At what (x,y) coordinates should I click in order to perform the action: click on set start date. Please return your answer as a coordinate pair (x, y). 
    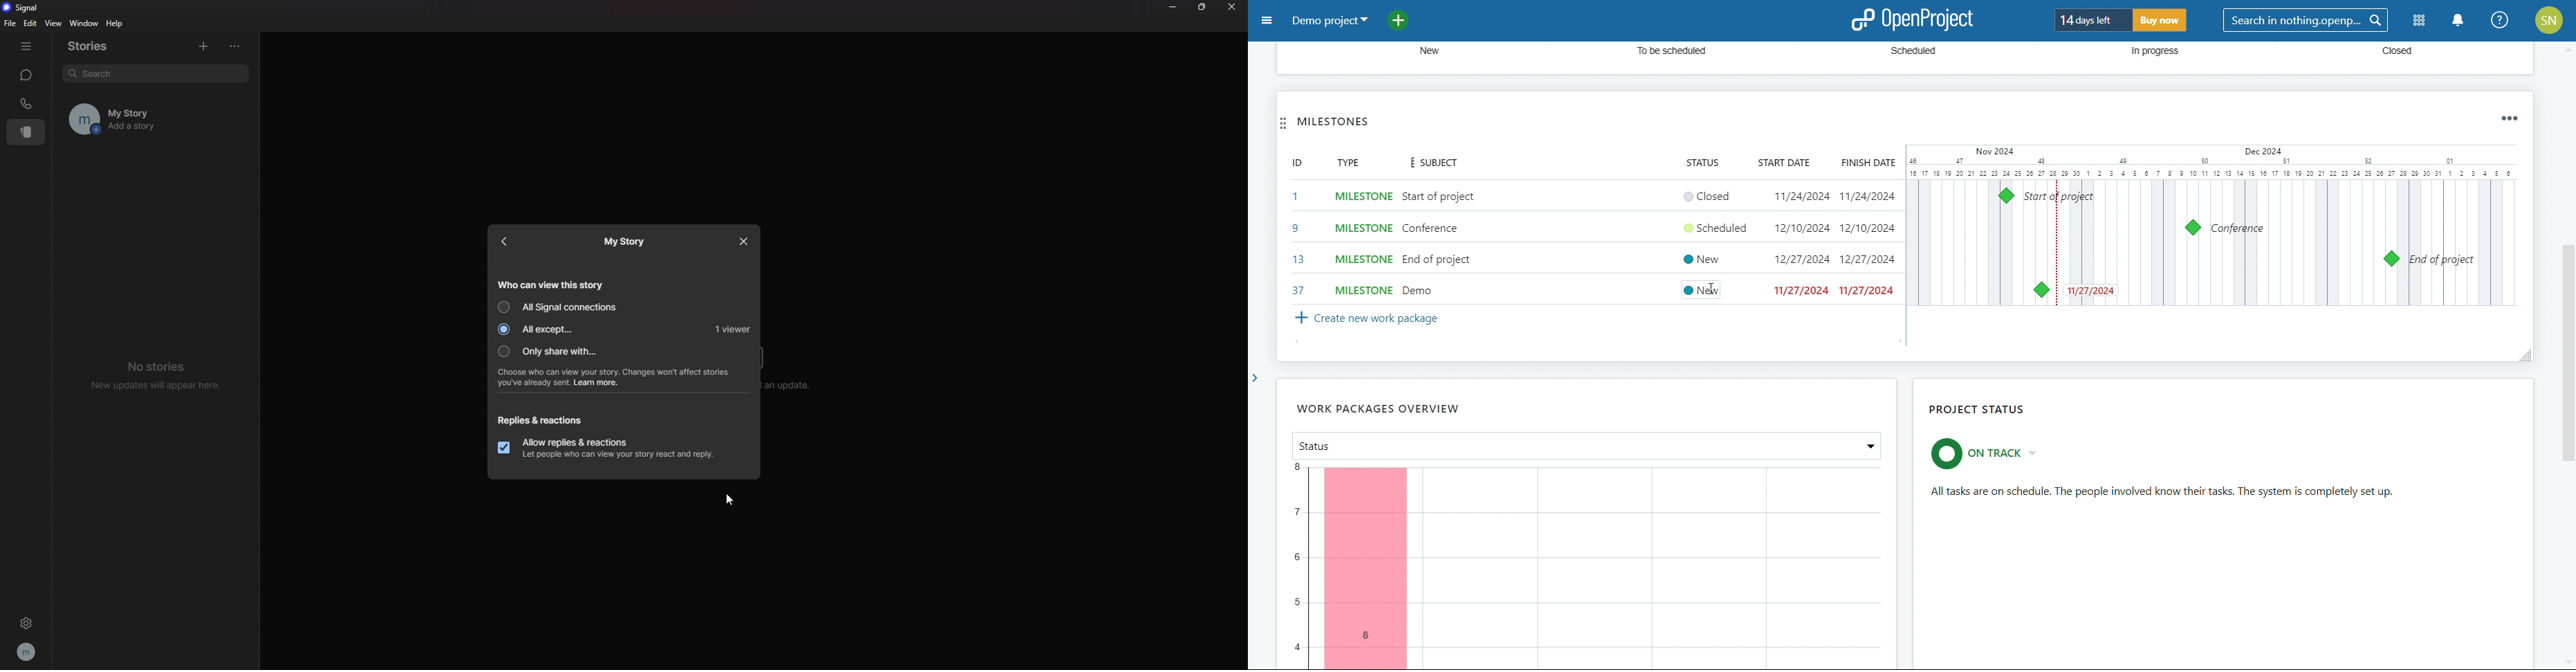
    Looking at the image, I should click on (1801, 244).